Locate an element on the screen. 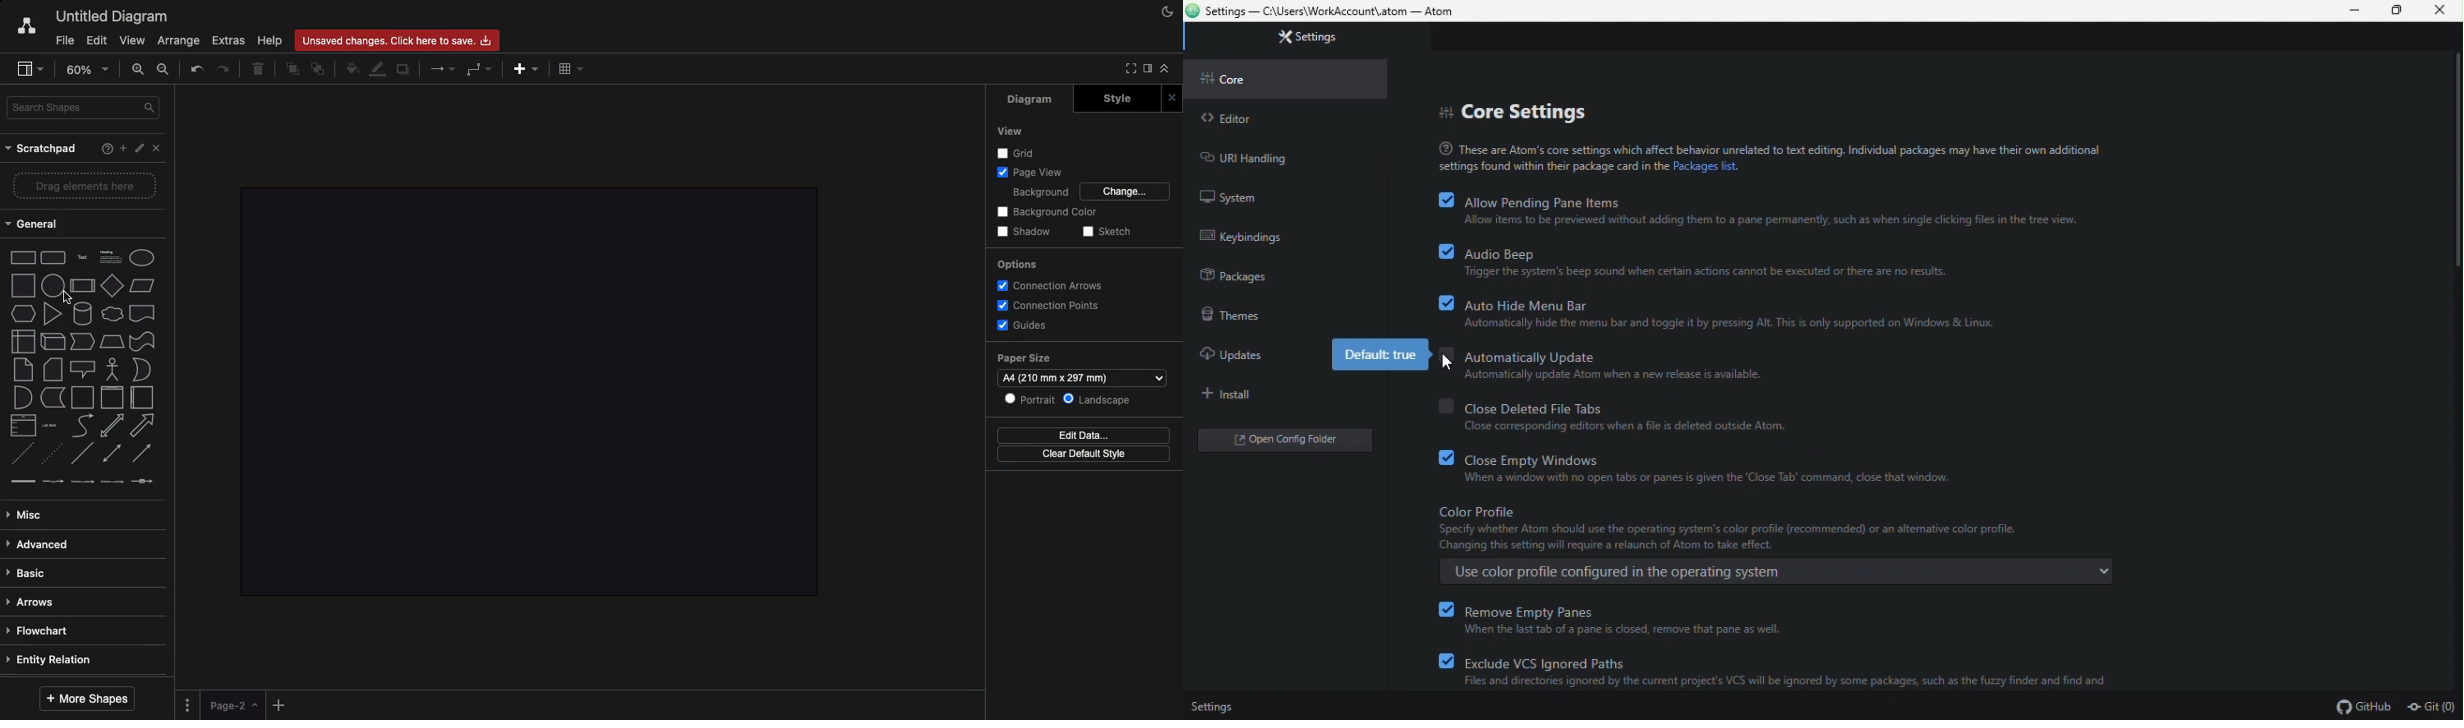  text is located at coordinates (1771, 158).